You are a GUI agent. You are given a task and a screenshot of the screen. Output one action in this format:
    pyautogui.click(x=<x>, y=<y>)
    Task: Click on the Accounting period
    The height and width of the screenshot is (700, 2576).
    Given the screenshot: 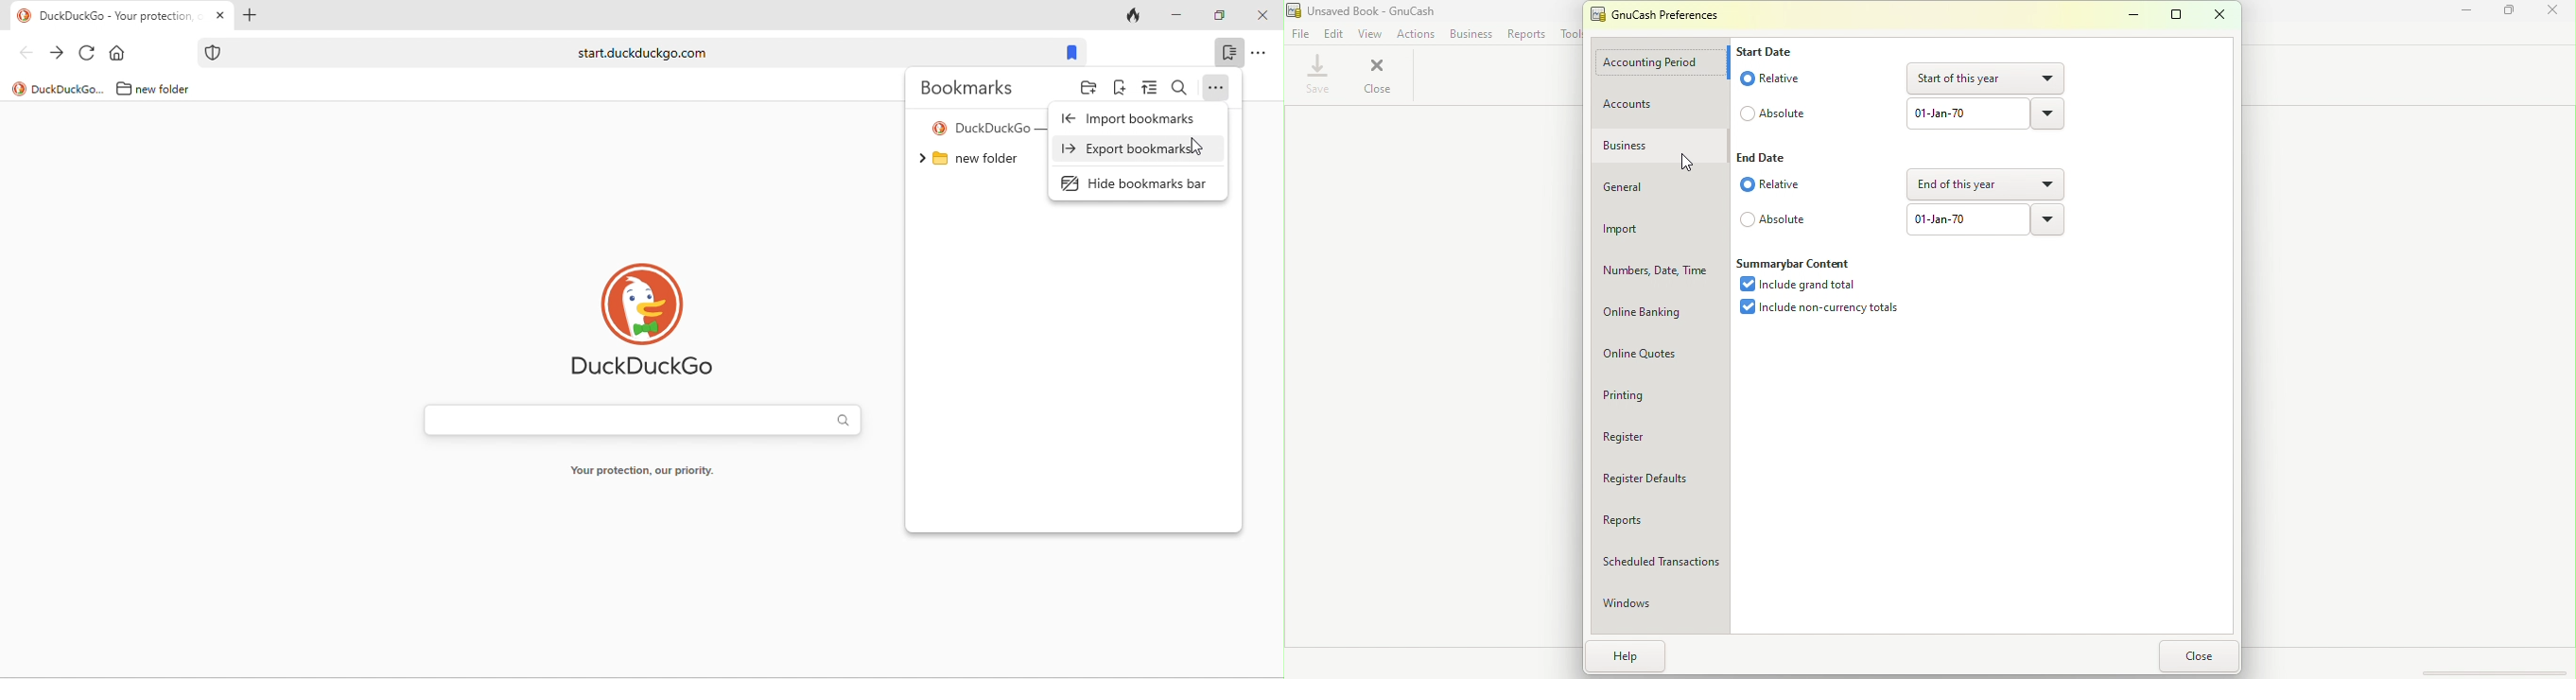 What is the action you would take?
    pyautogui.click(x=1663, y=65)
    